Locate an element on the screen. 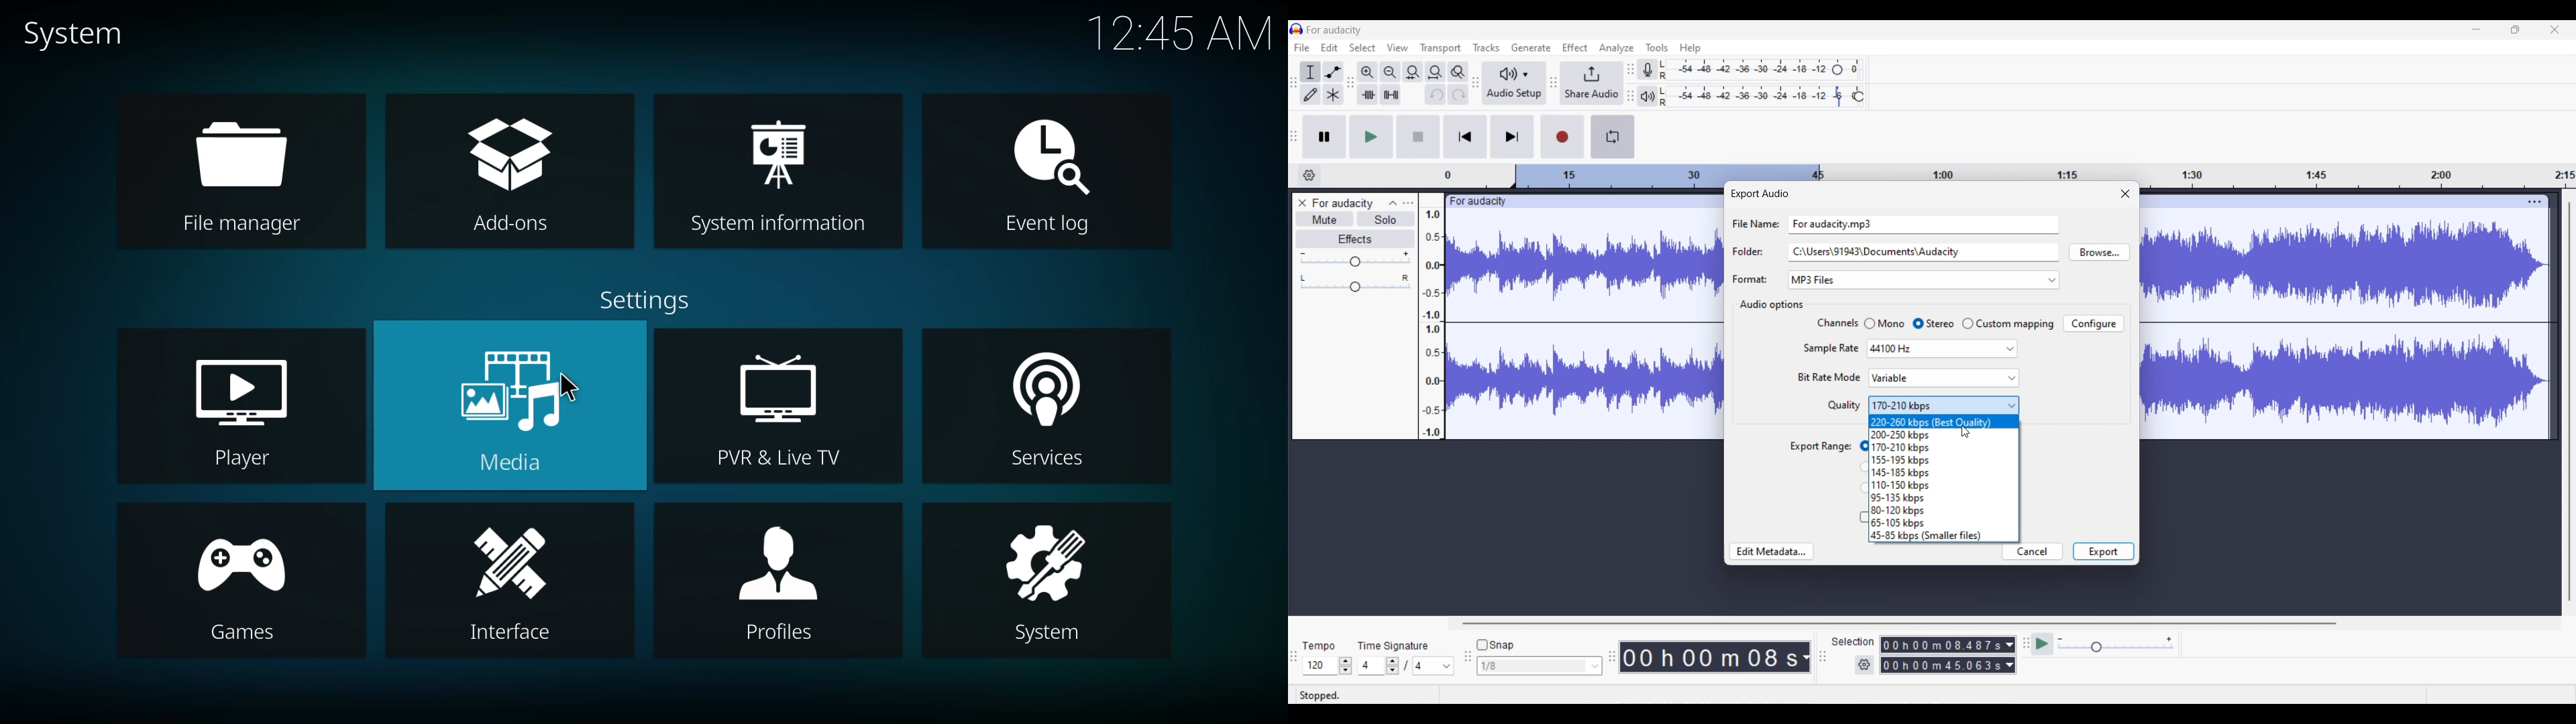 The width and height of the screenshot is (2576, 728). Format options to choose from is located at coordinates (1950, 280).